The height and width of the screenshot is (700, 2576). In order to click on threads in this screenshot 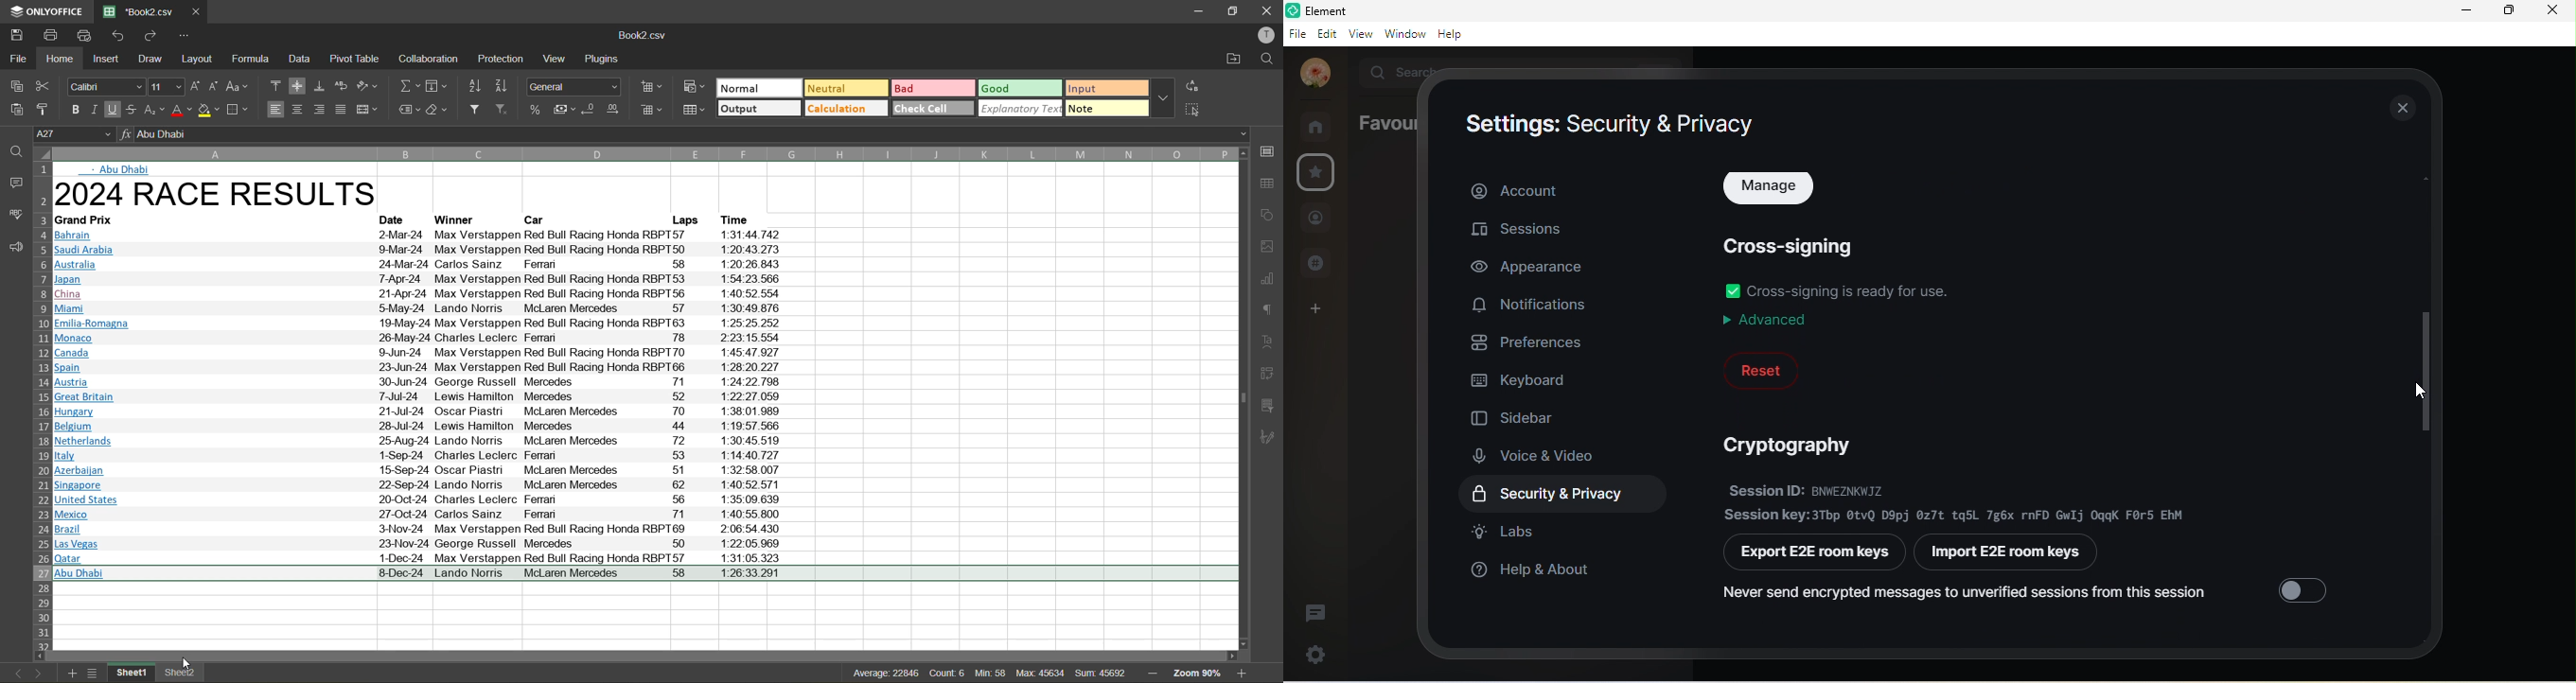, I will do `click(1316, 611)`.